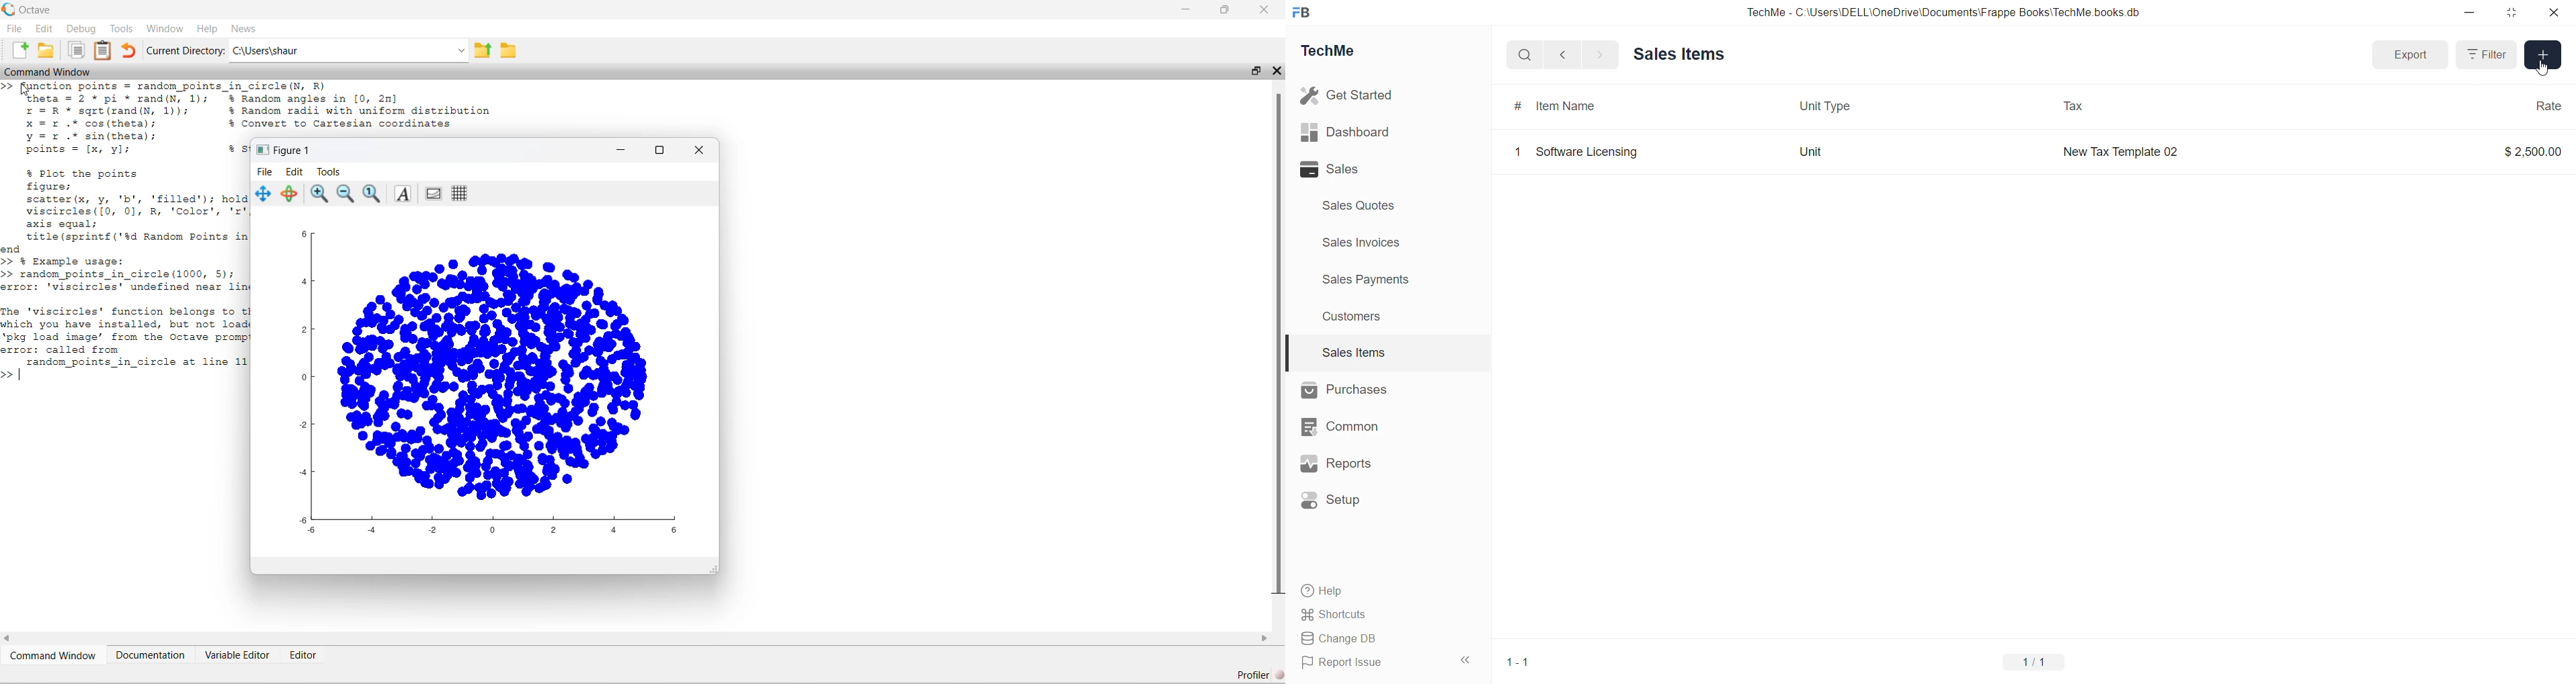  I want to click on Sales Items, so click(1354, 352).